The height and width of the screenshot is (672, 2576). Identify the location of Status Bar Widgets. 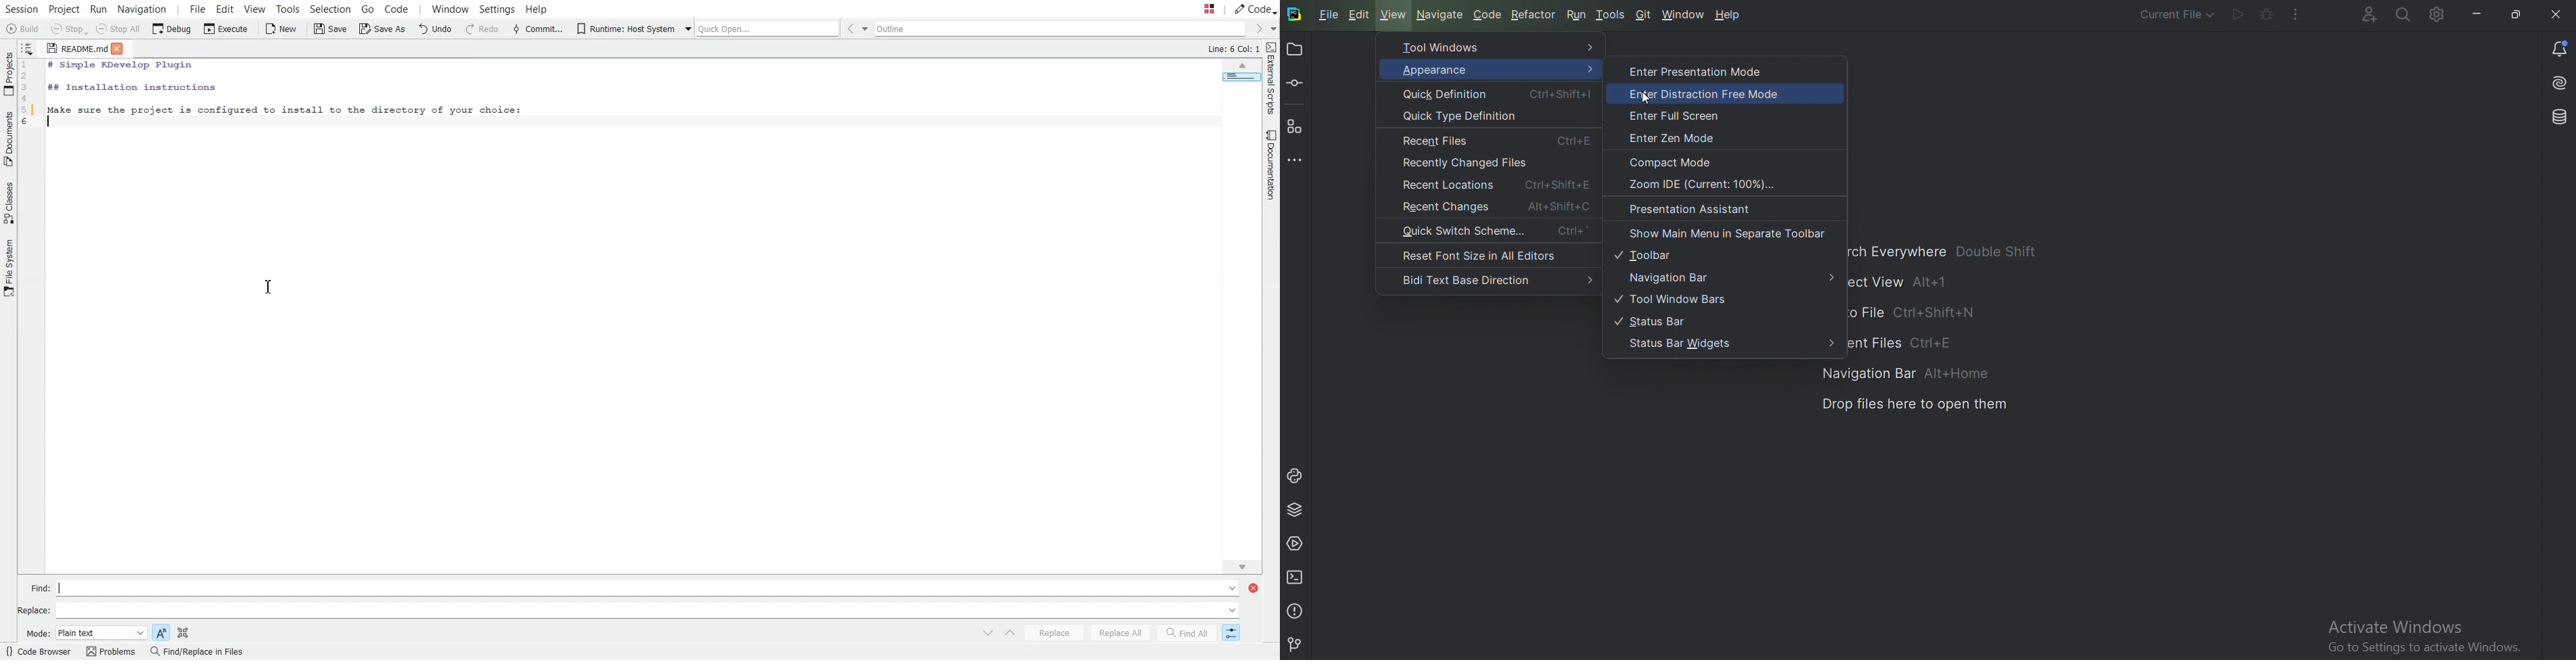
(1732, 344).